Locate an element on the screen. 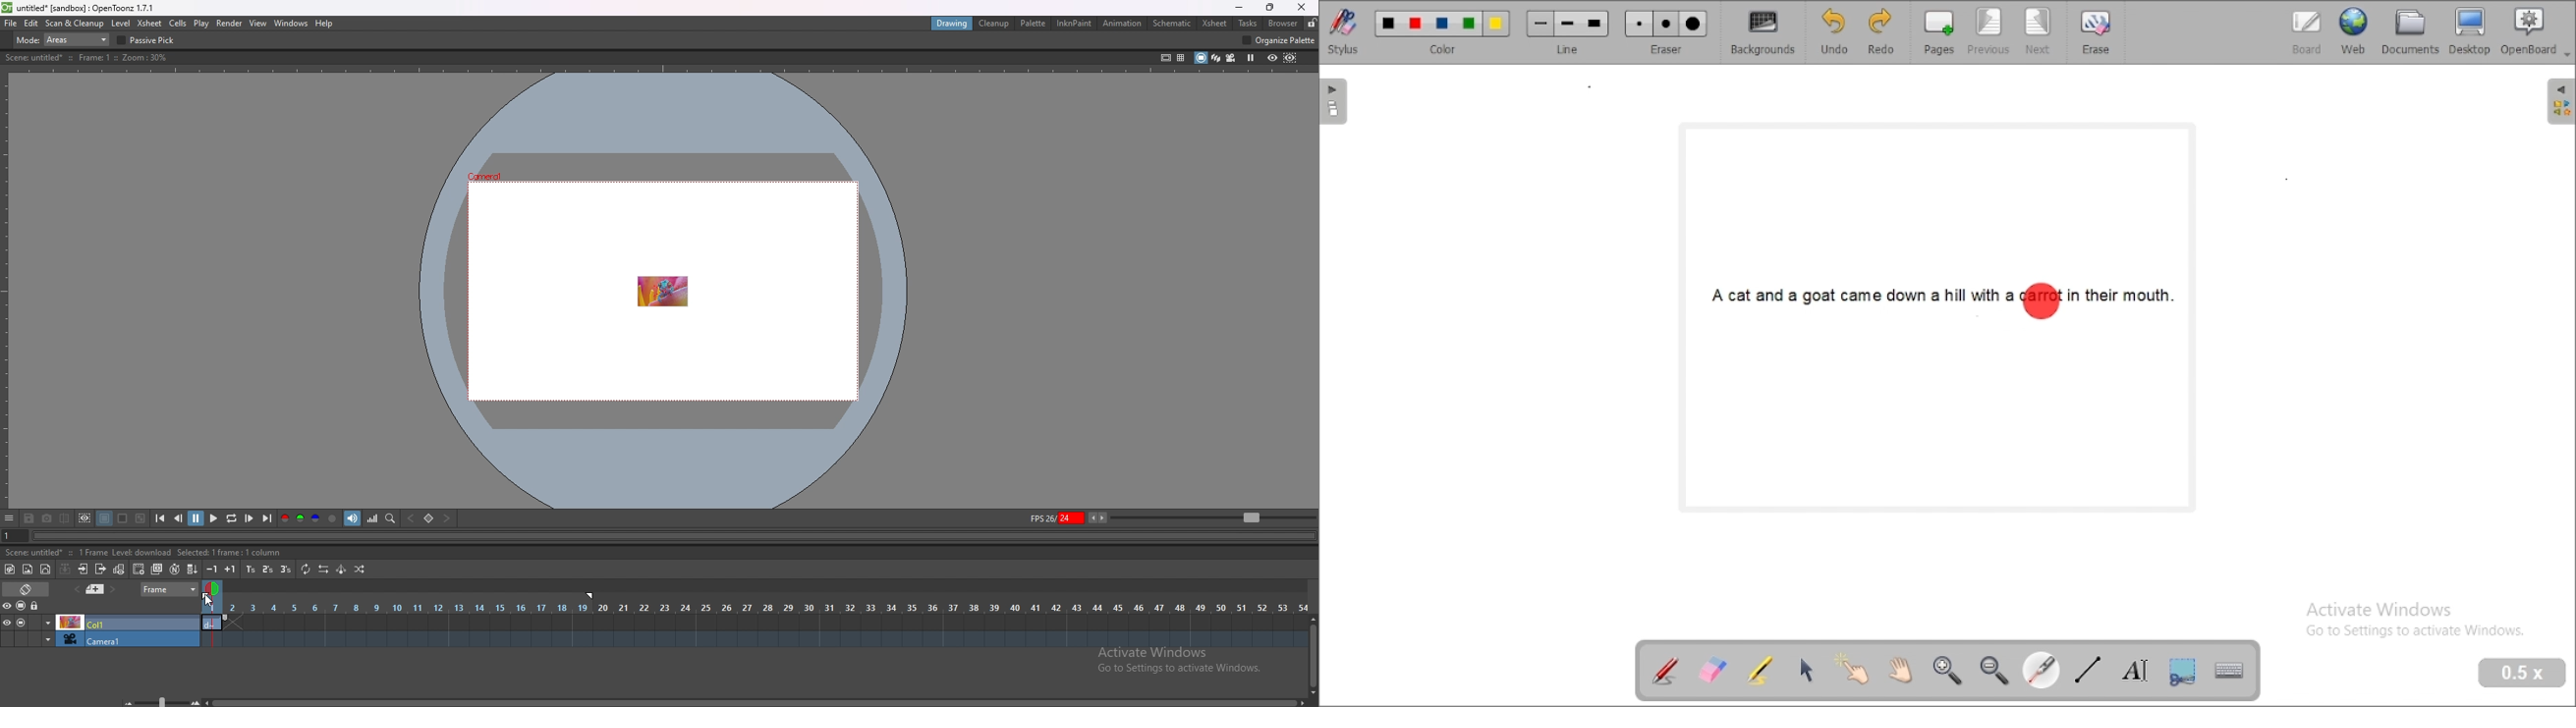  scroll page is located at coordinates (1901, 671).